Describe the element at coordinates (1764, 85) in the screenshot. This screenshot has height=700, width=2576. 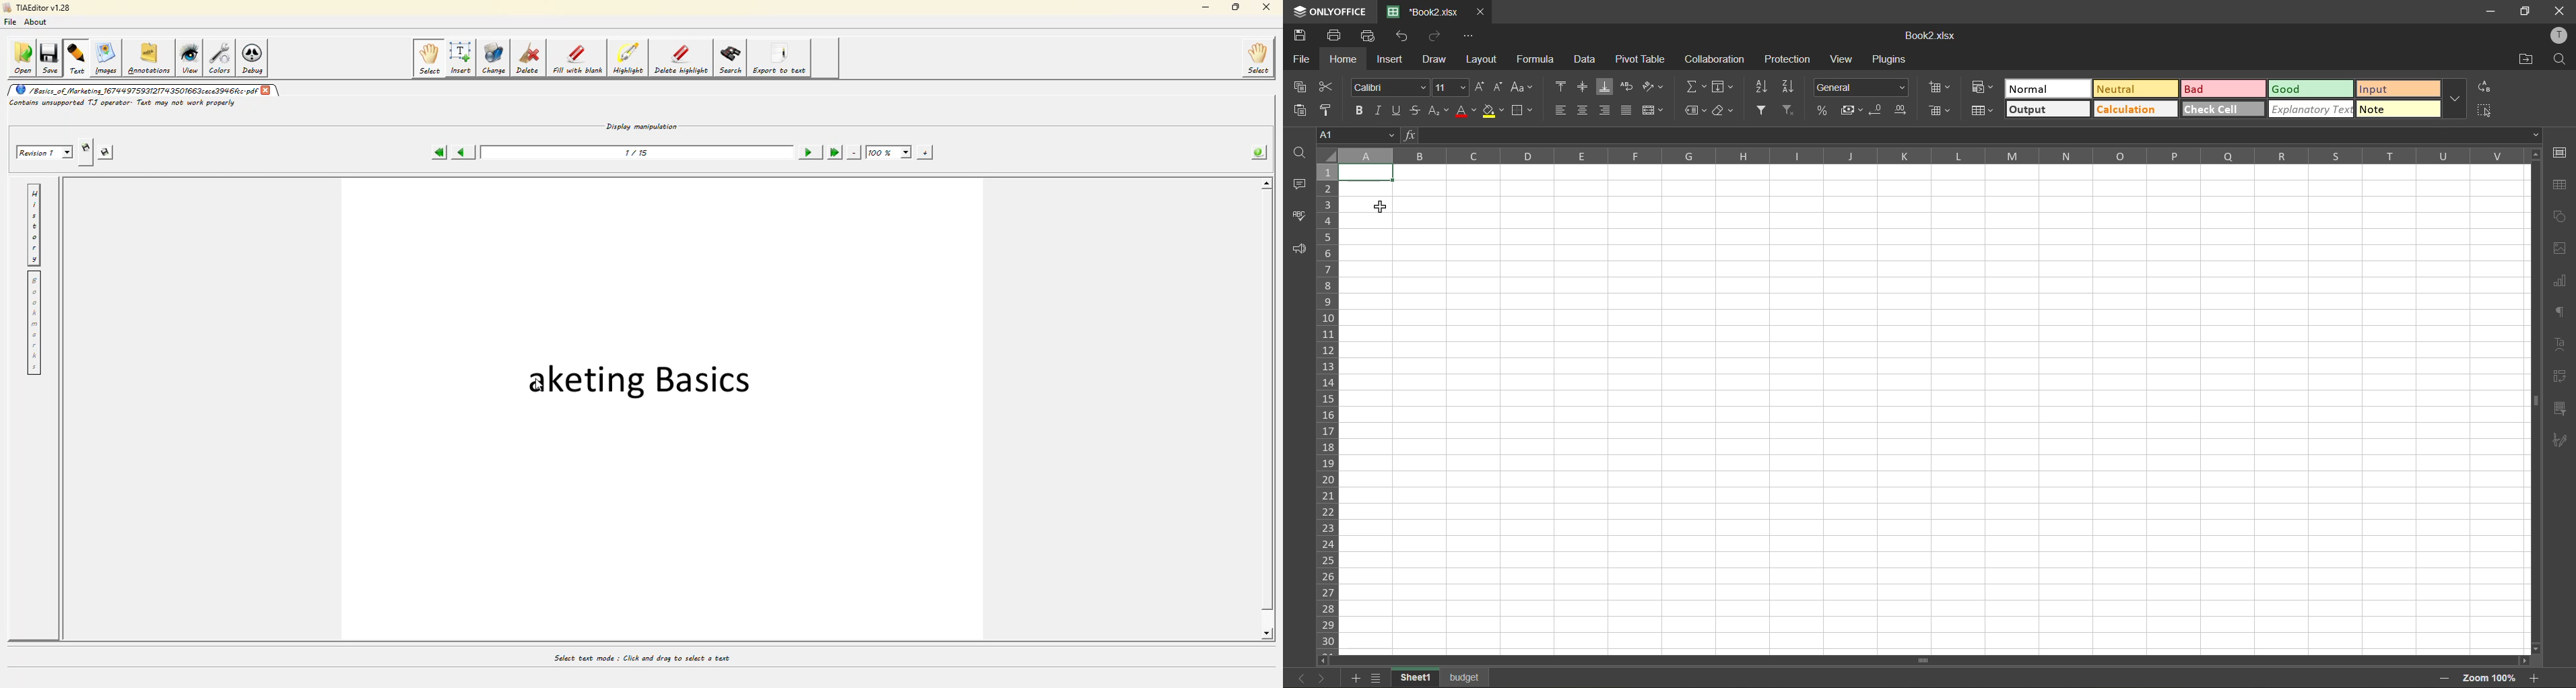
I see `sort ascending` at that location.